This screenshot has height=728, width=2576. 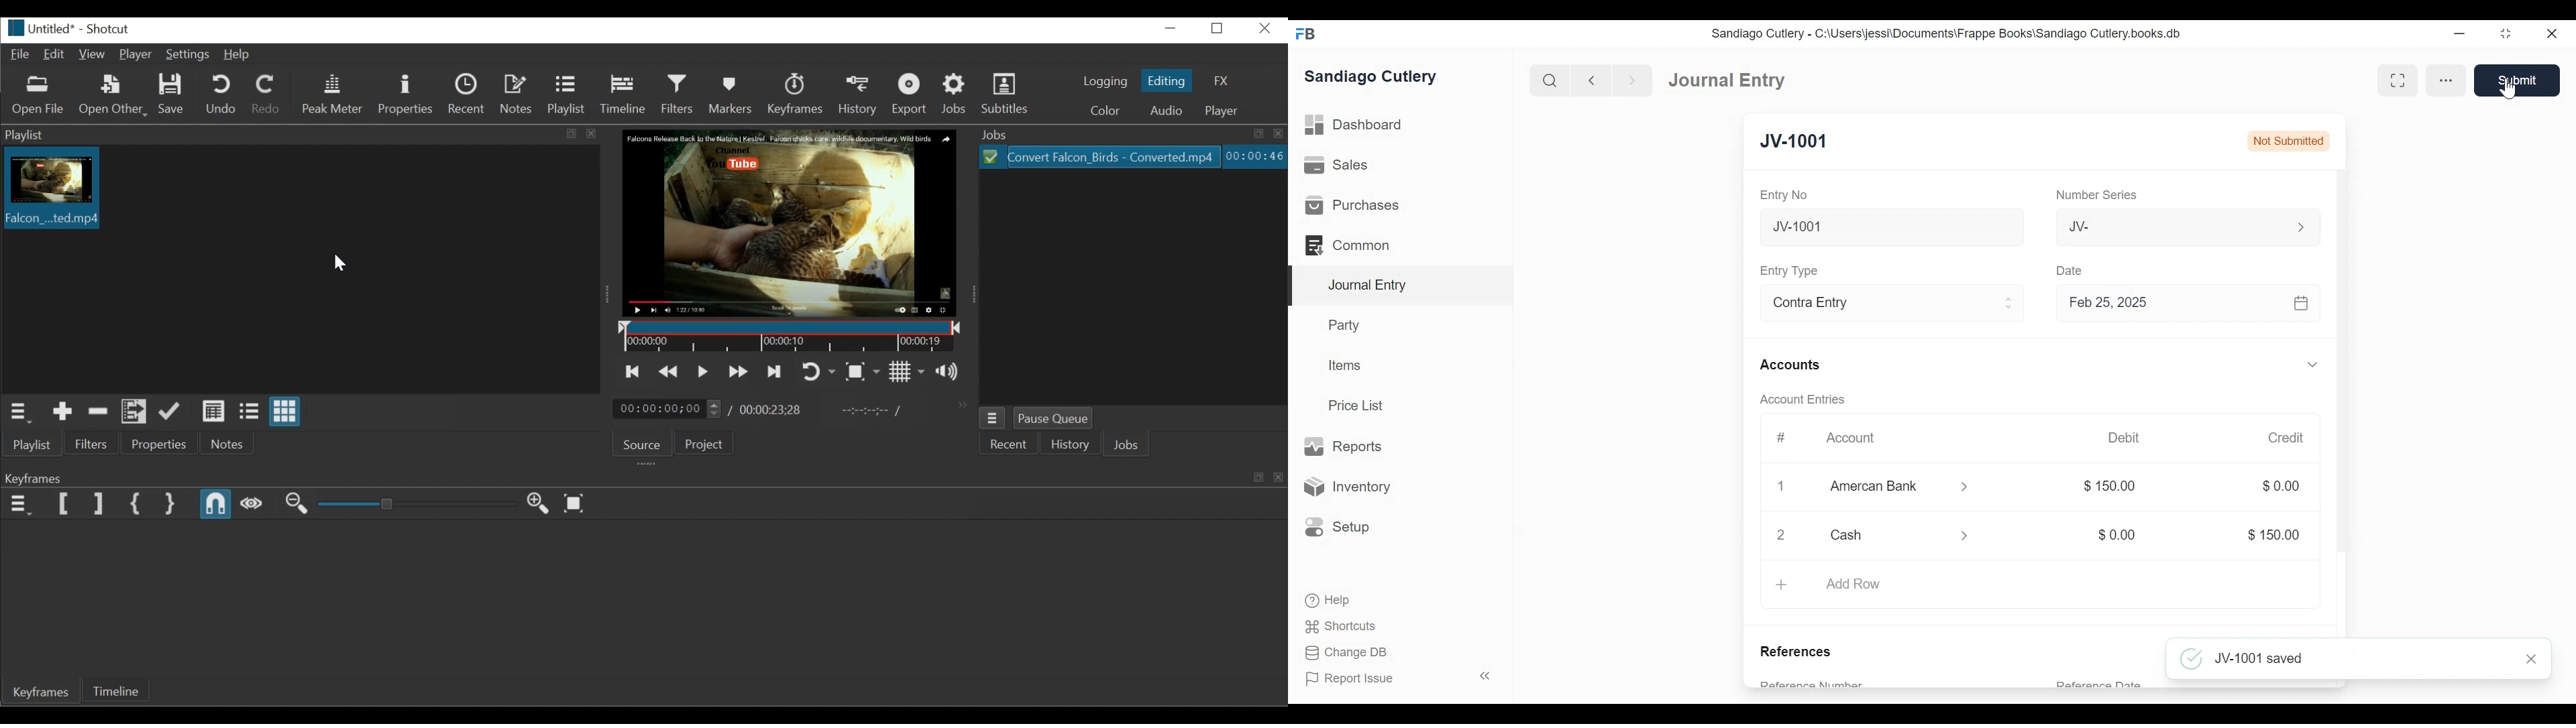 What do you see at coordinates (342, 262) in the screenshot?
I see `cursor` at bounding box center [342, 262].